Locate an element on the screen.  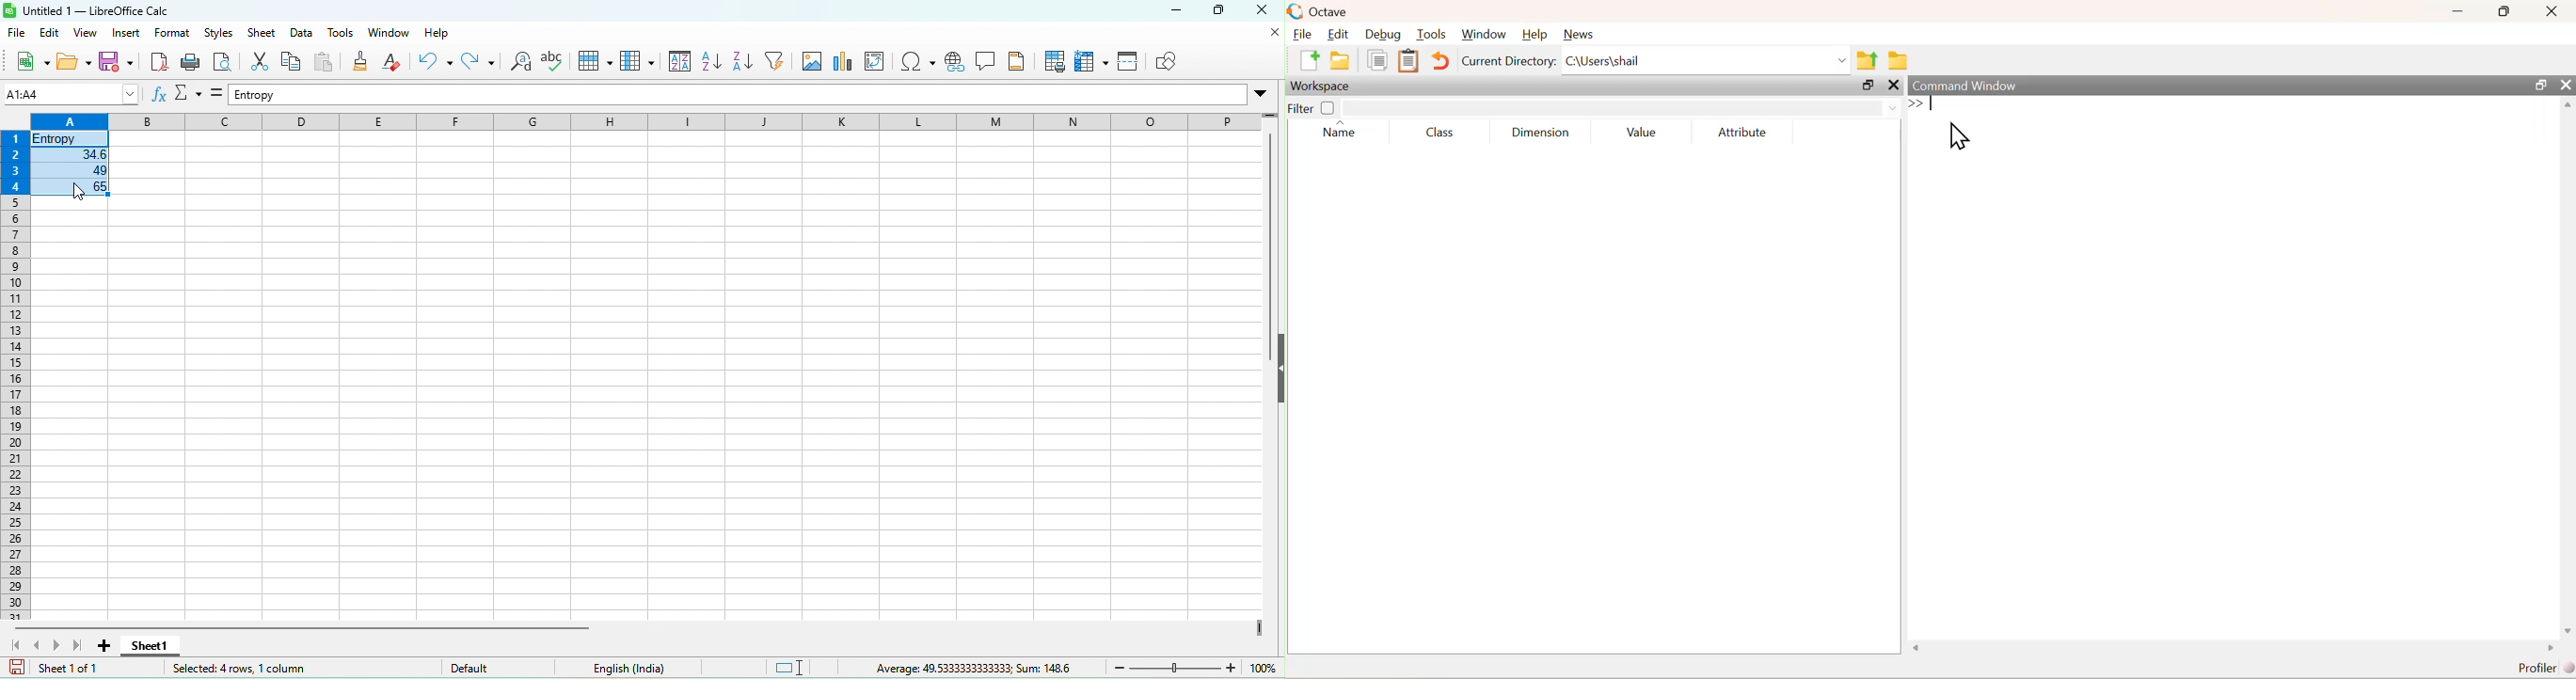
Edit is located at coordinates (1340, 34).